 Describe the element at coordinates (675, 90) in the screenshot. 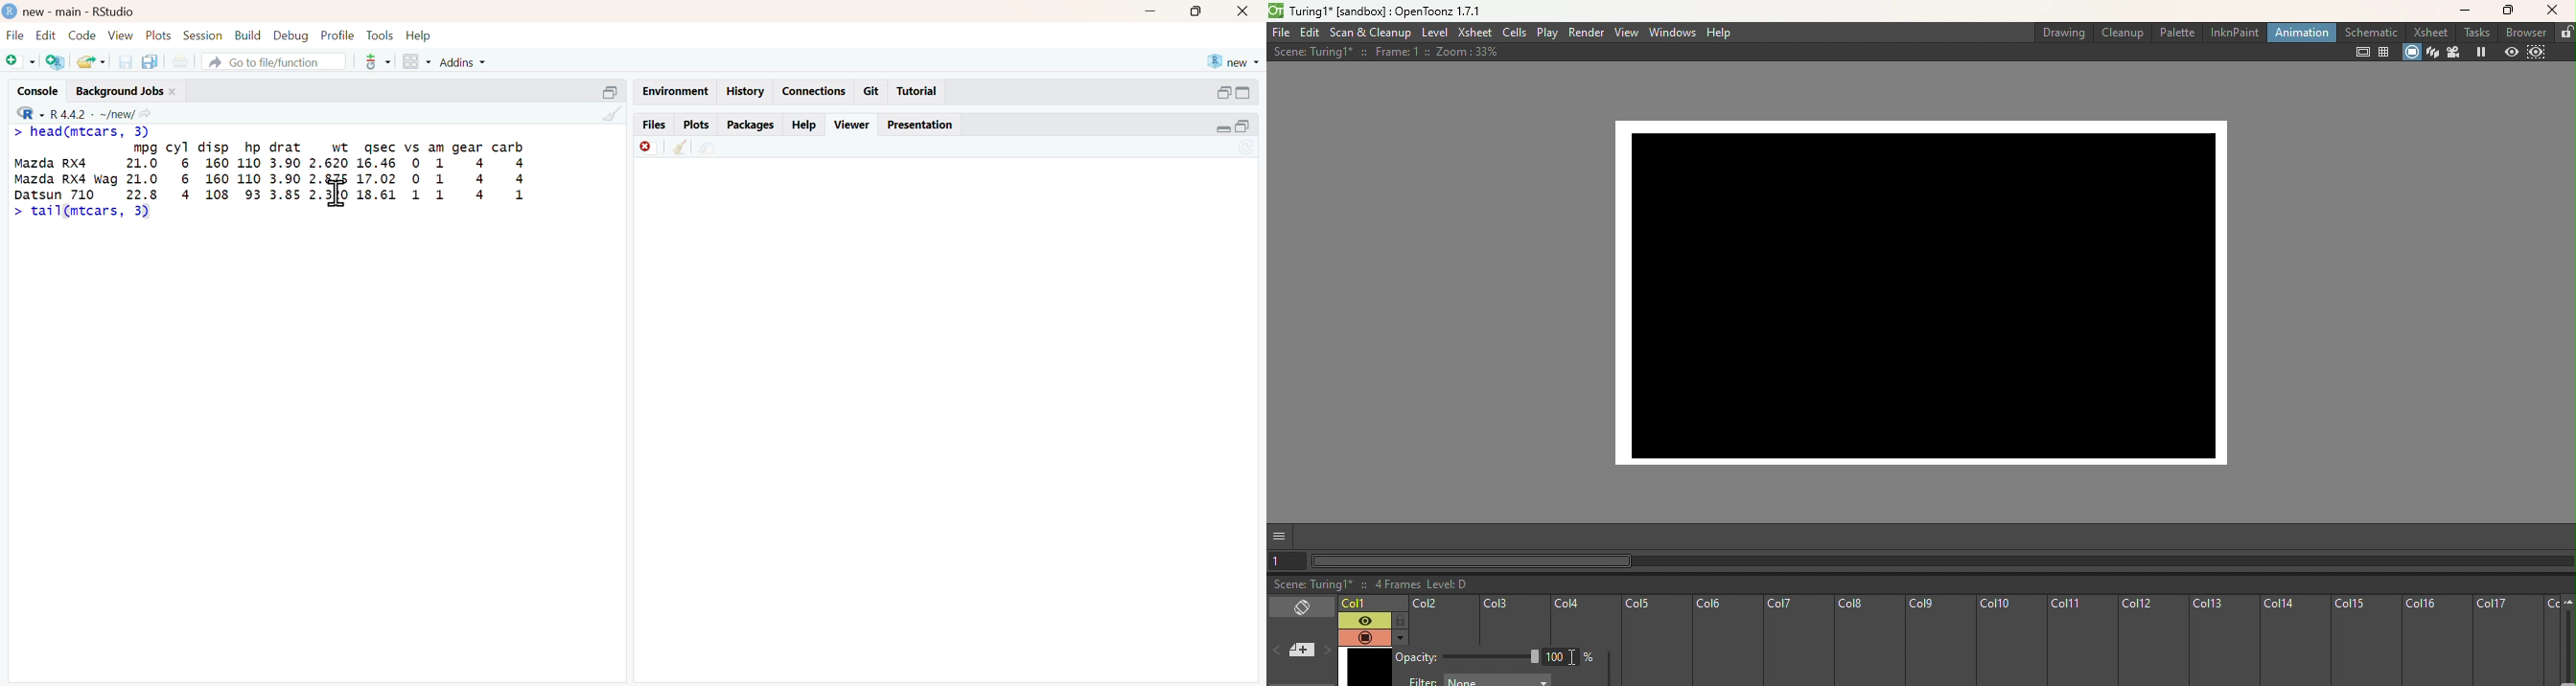

I see `Environment` at that location.